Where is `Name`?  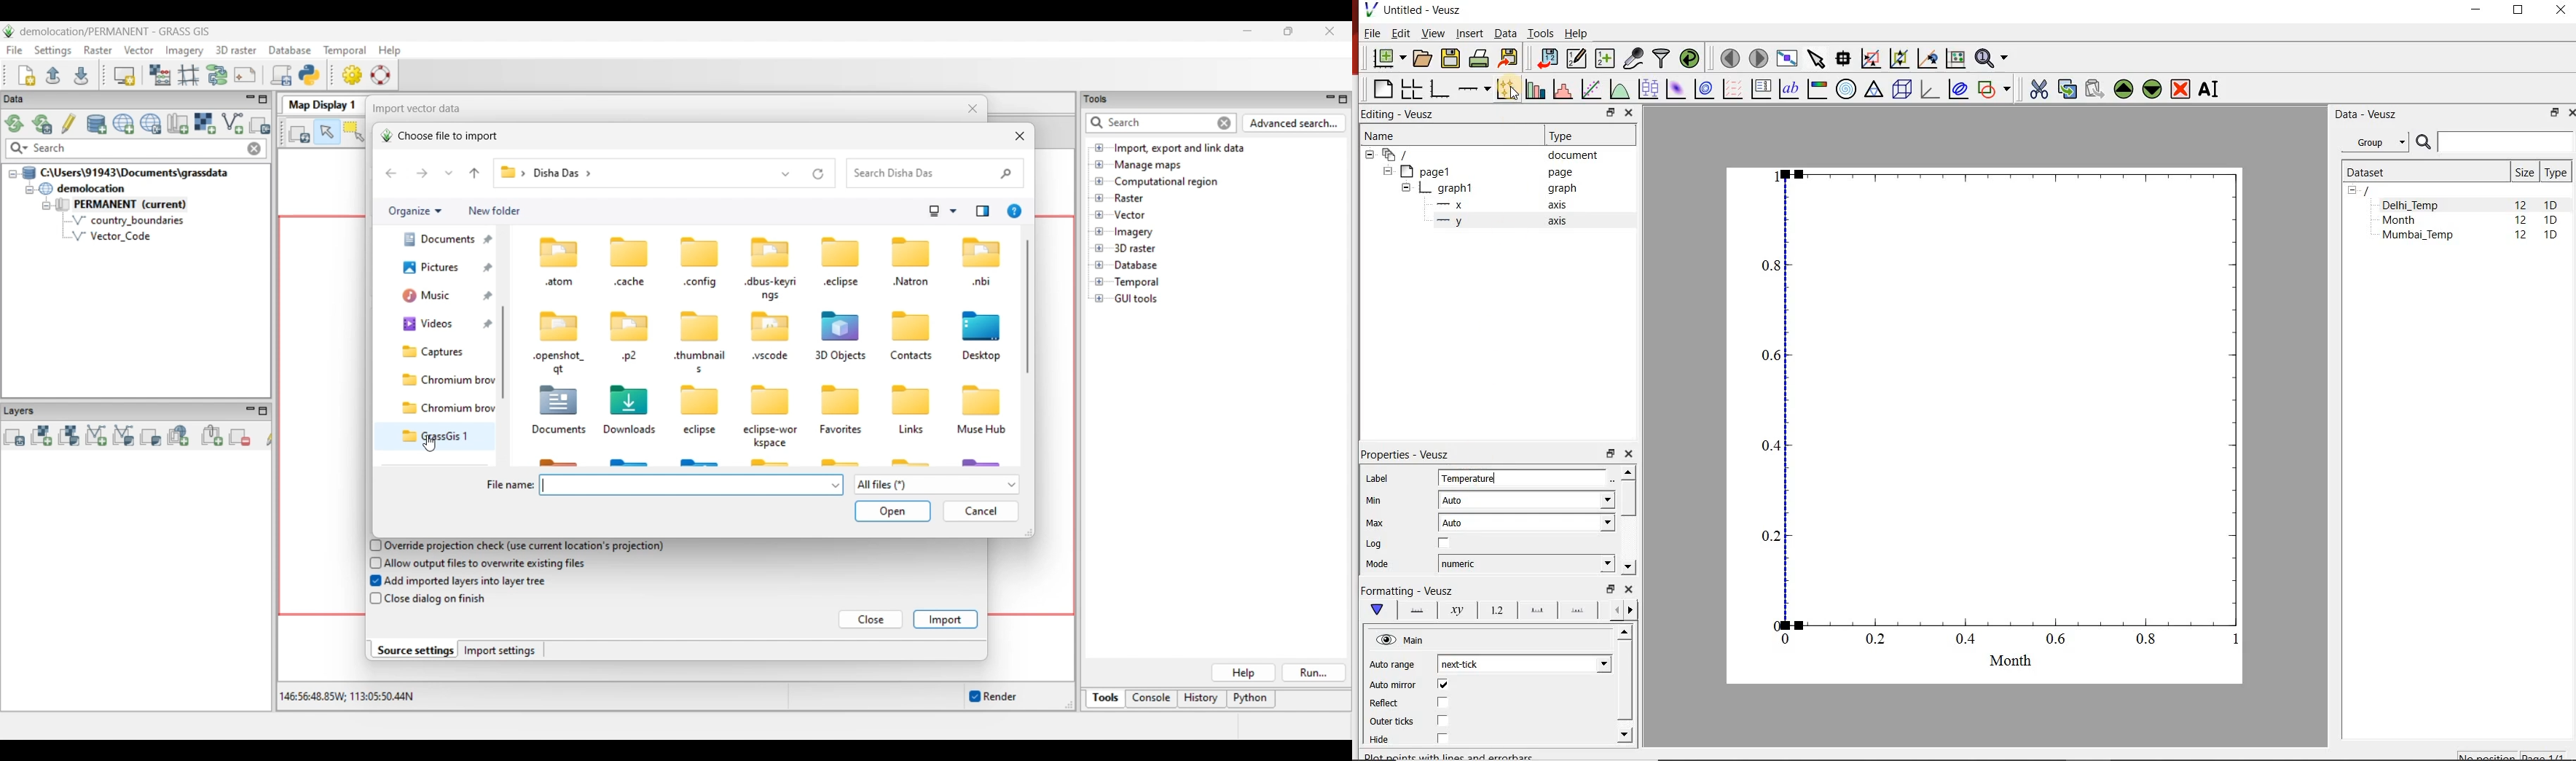
Name is located at coordinates (1381, 135).